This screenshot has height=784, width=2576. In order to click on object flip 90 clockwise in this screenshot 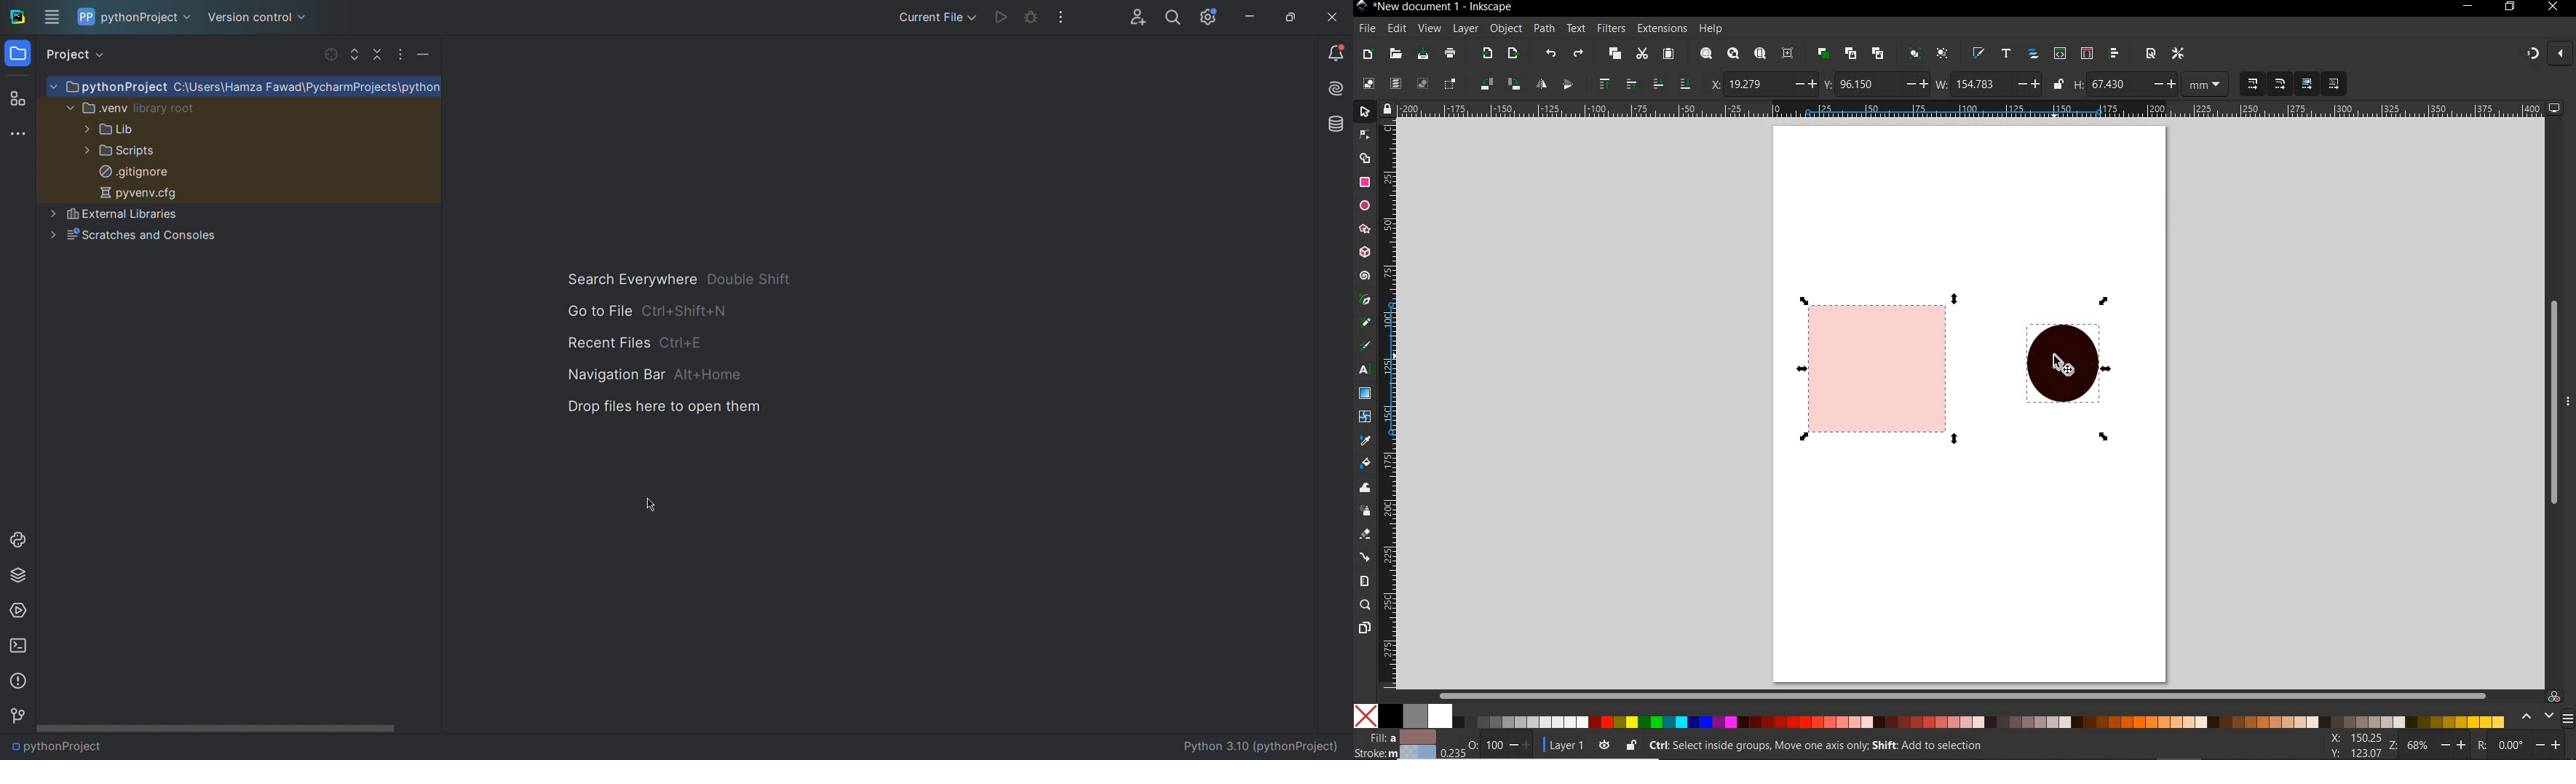, I will do `click(1498, 83)`.